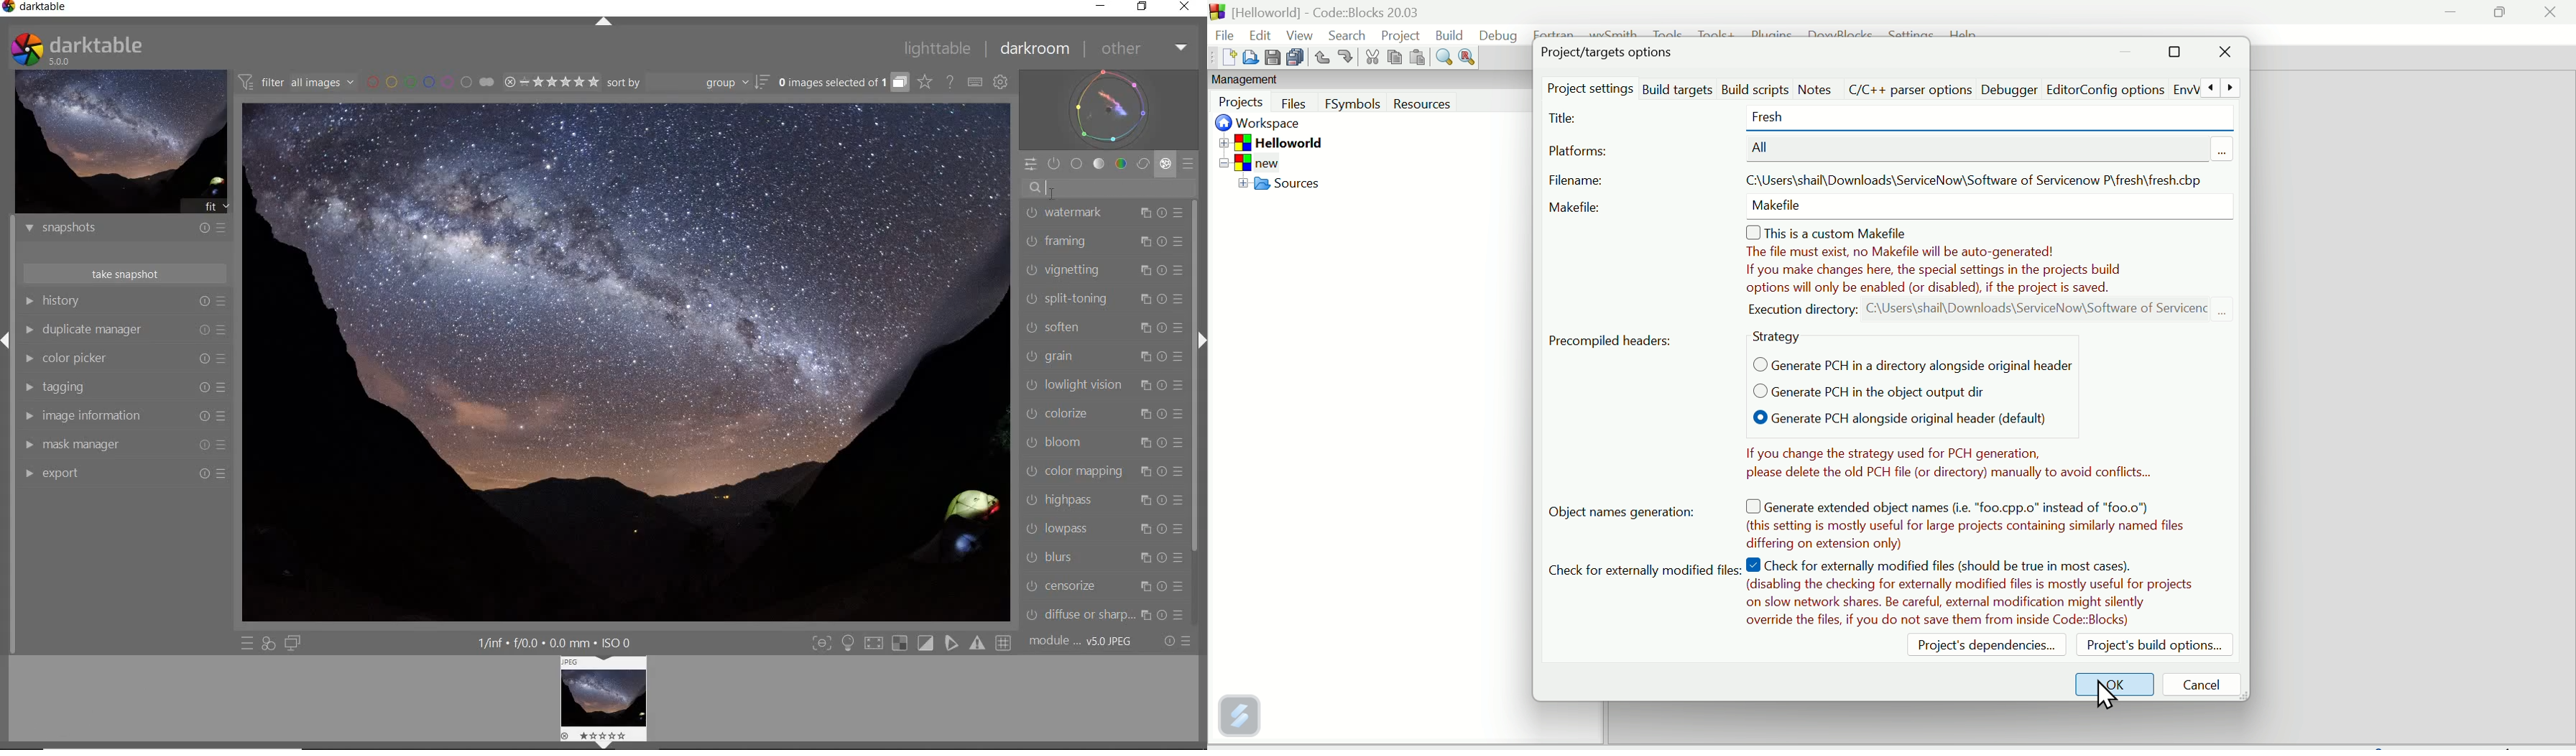 Image resolution: width=2576 pixels, height=756 pixels. I want to click on LOWPASS, so click(1061, 529).